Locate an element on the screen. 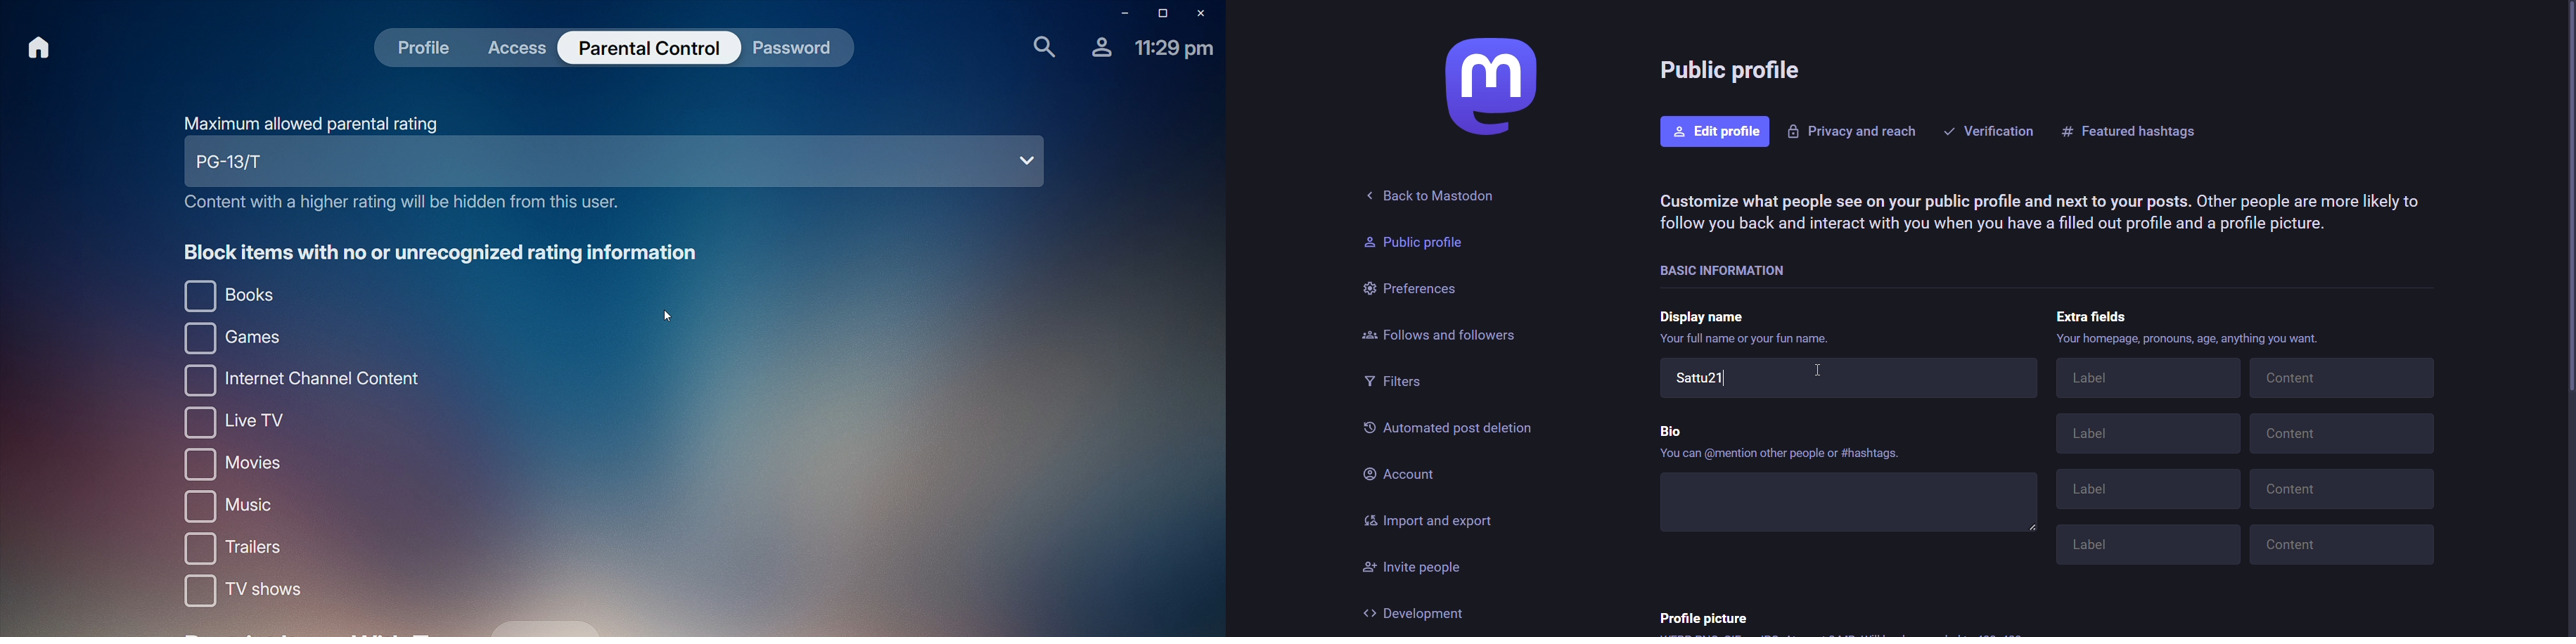 Image resolution: width=2576 pixels, height=644 pixels. Content  is located at coordinates (2343, 378).